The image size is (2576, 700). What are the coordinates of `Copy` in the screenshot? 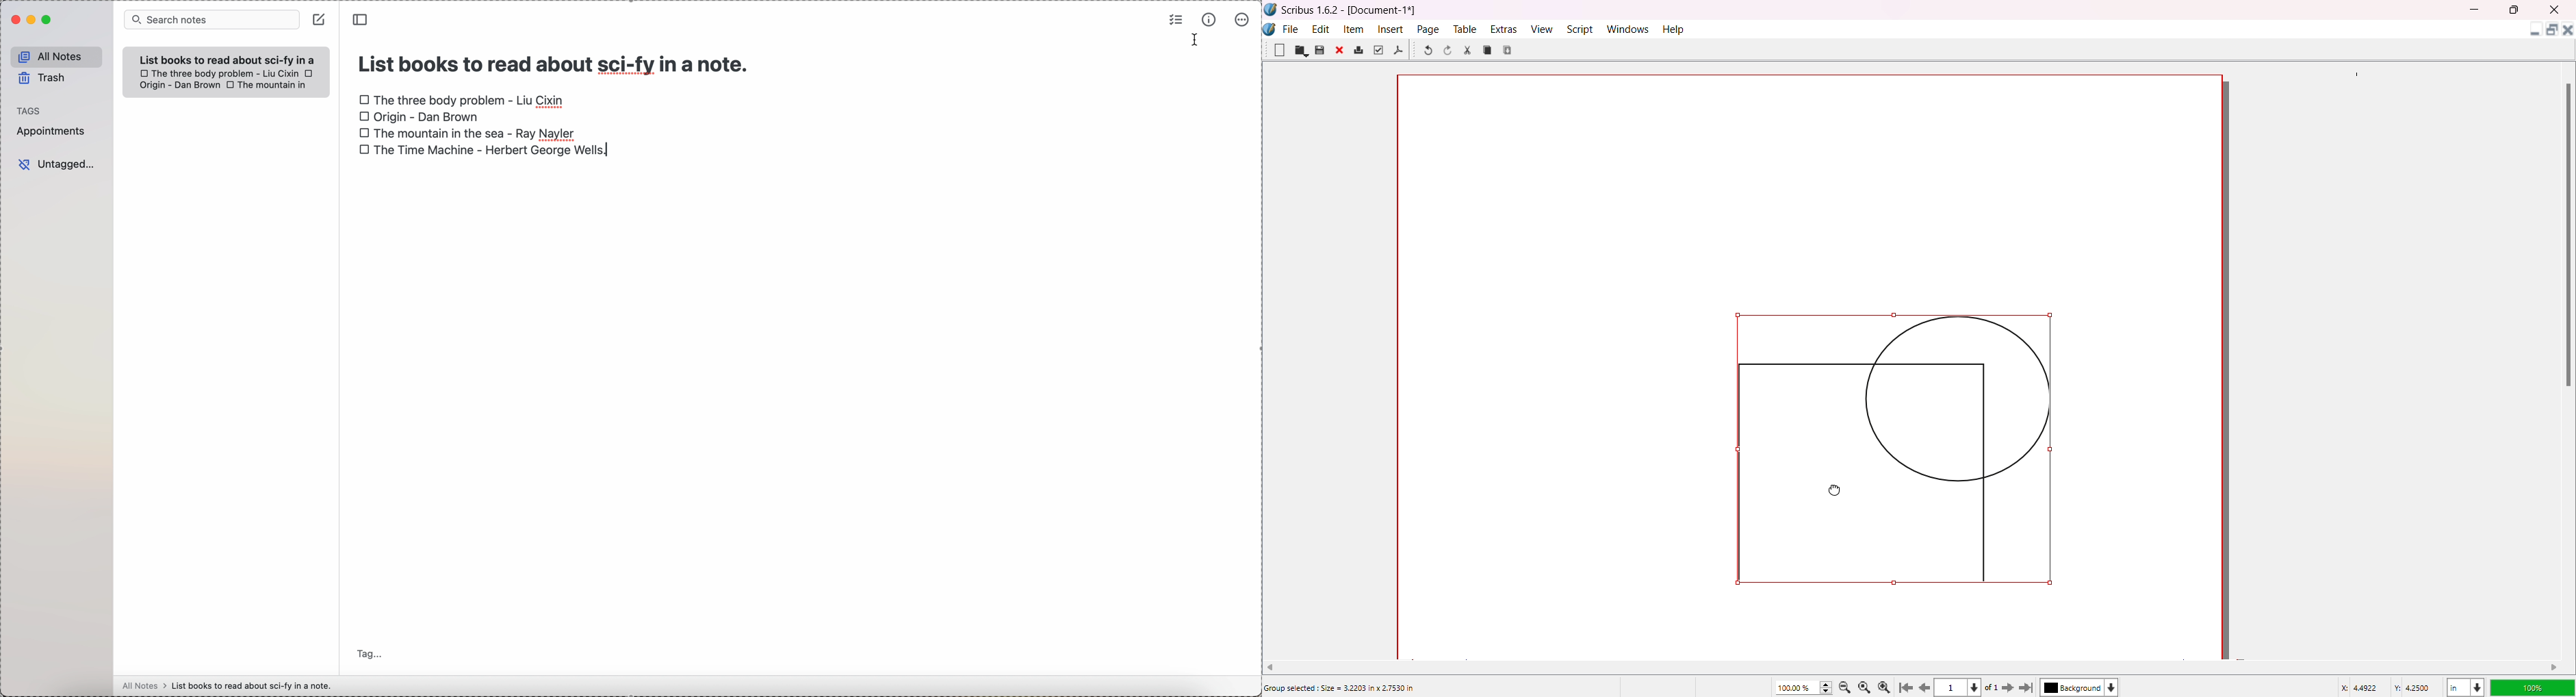 It's located at (1488, 49).